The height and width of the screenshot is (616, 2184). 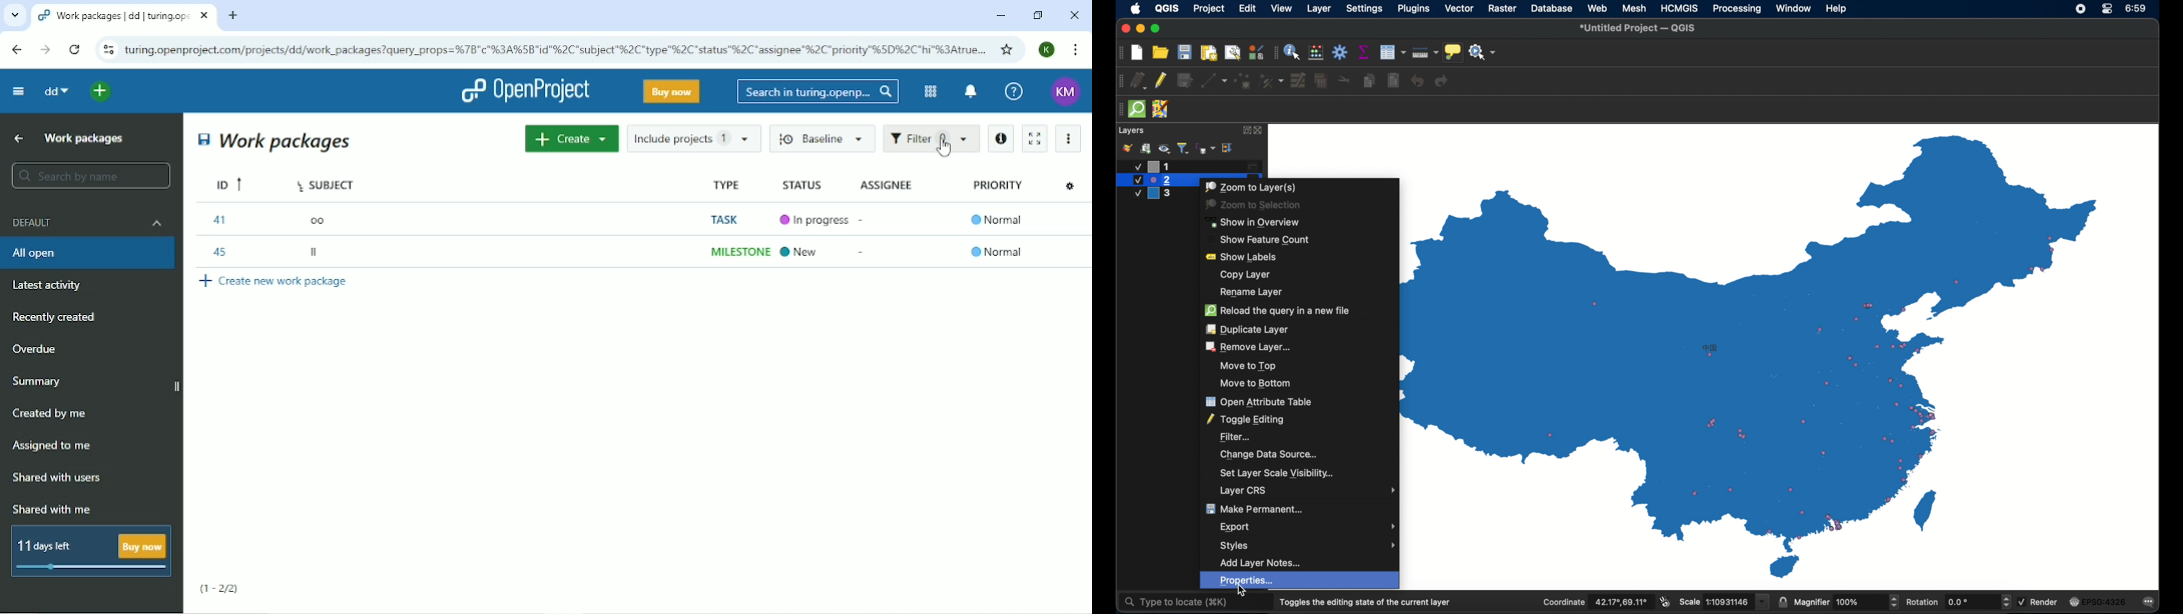 What do you see at coordinates (1245, 130) in the screenshot?
I see `expand` at bounding box center [1245, 130].